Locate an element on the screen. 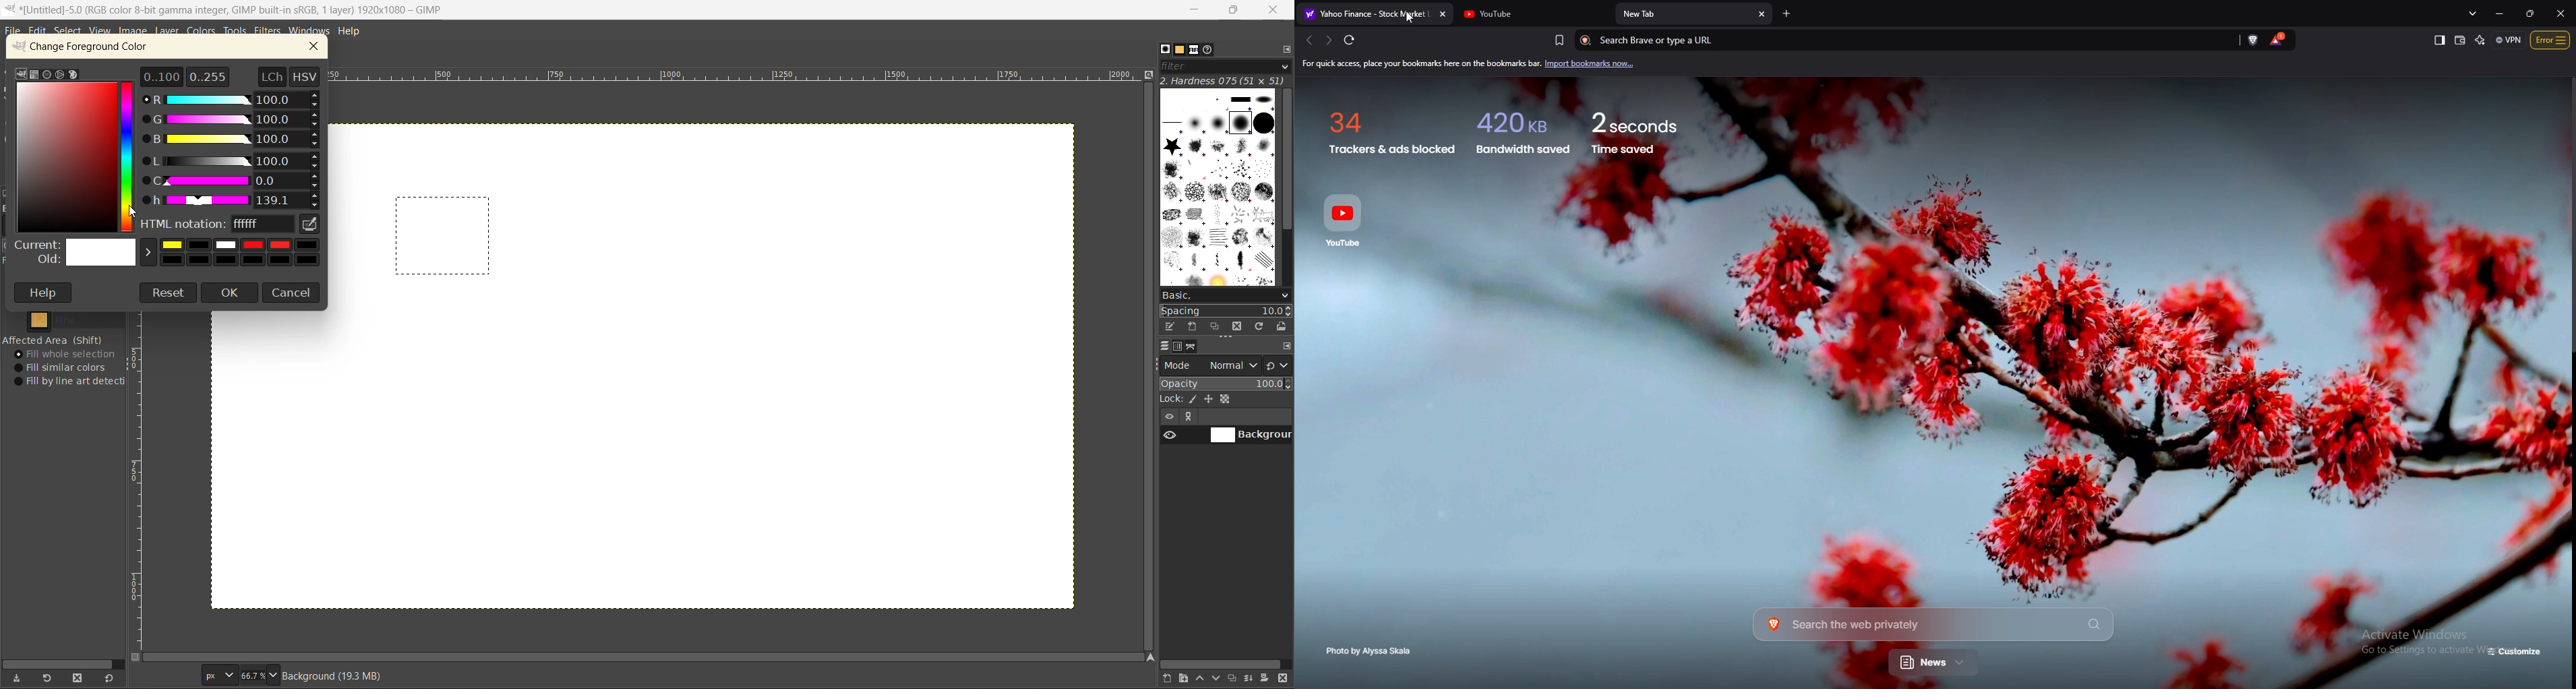  pattern is located at coordinates (63, 320).